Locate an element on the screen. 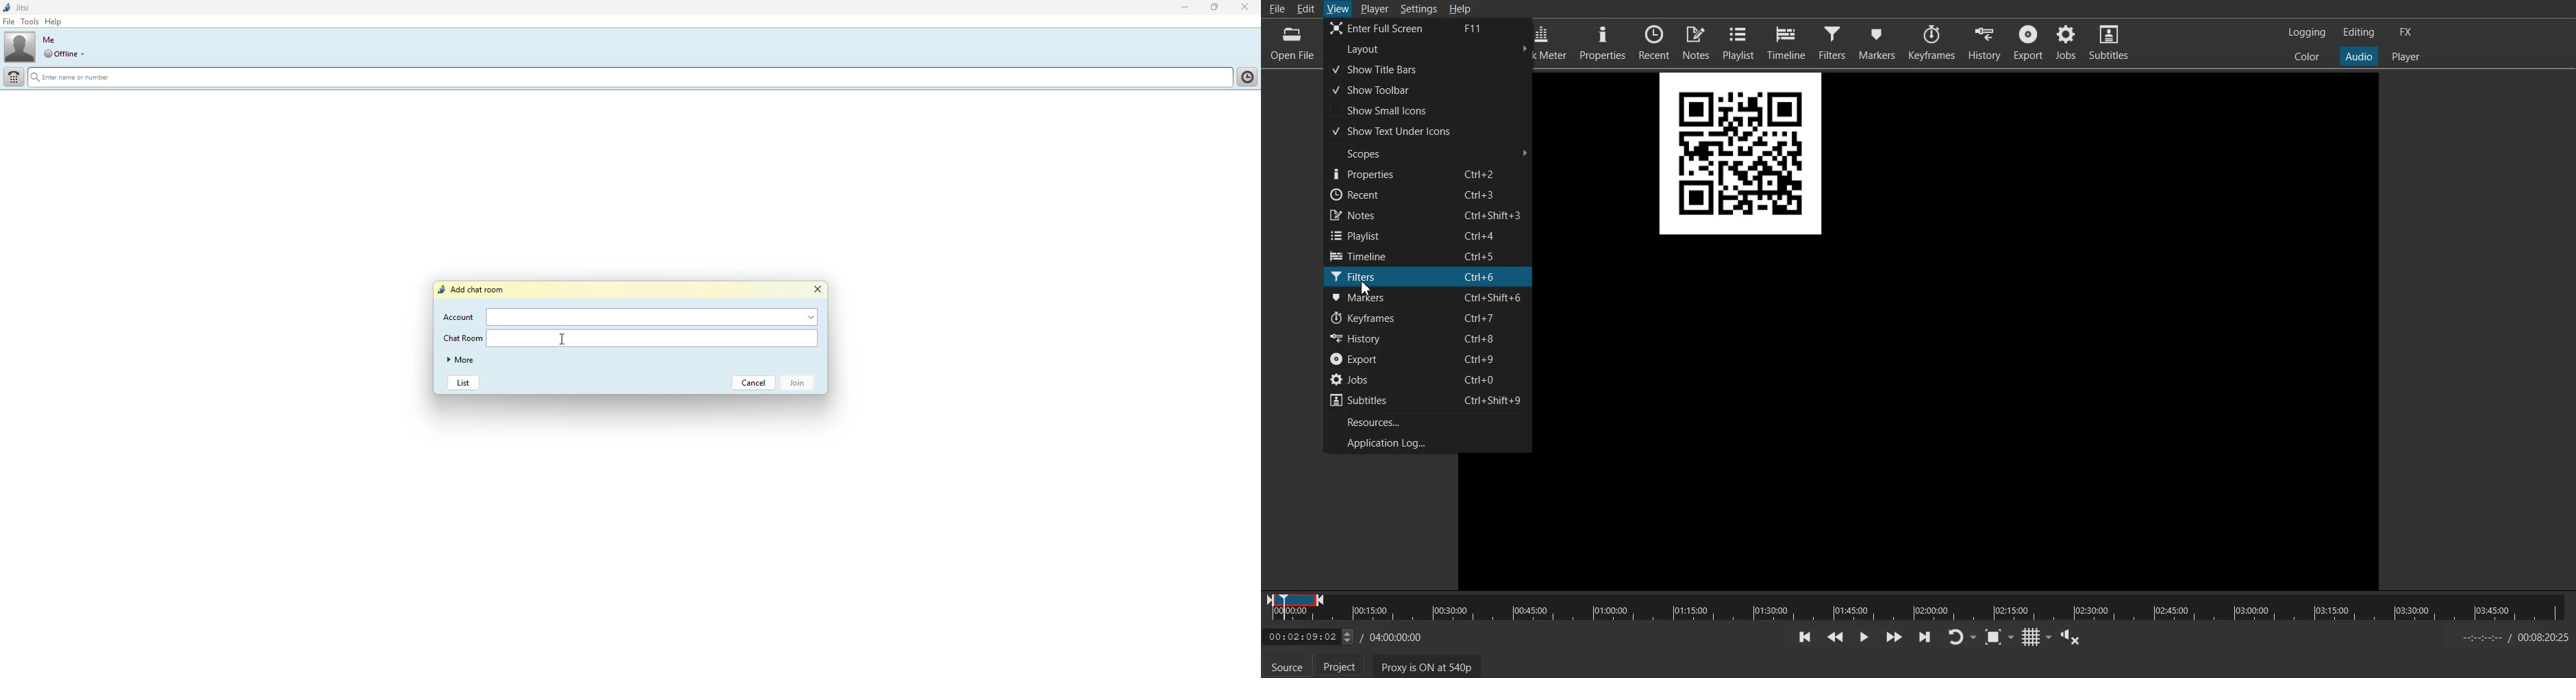 The height and width of the screenshot is (700, 2576). Recent is located at coordinates (1655, 42).